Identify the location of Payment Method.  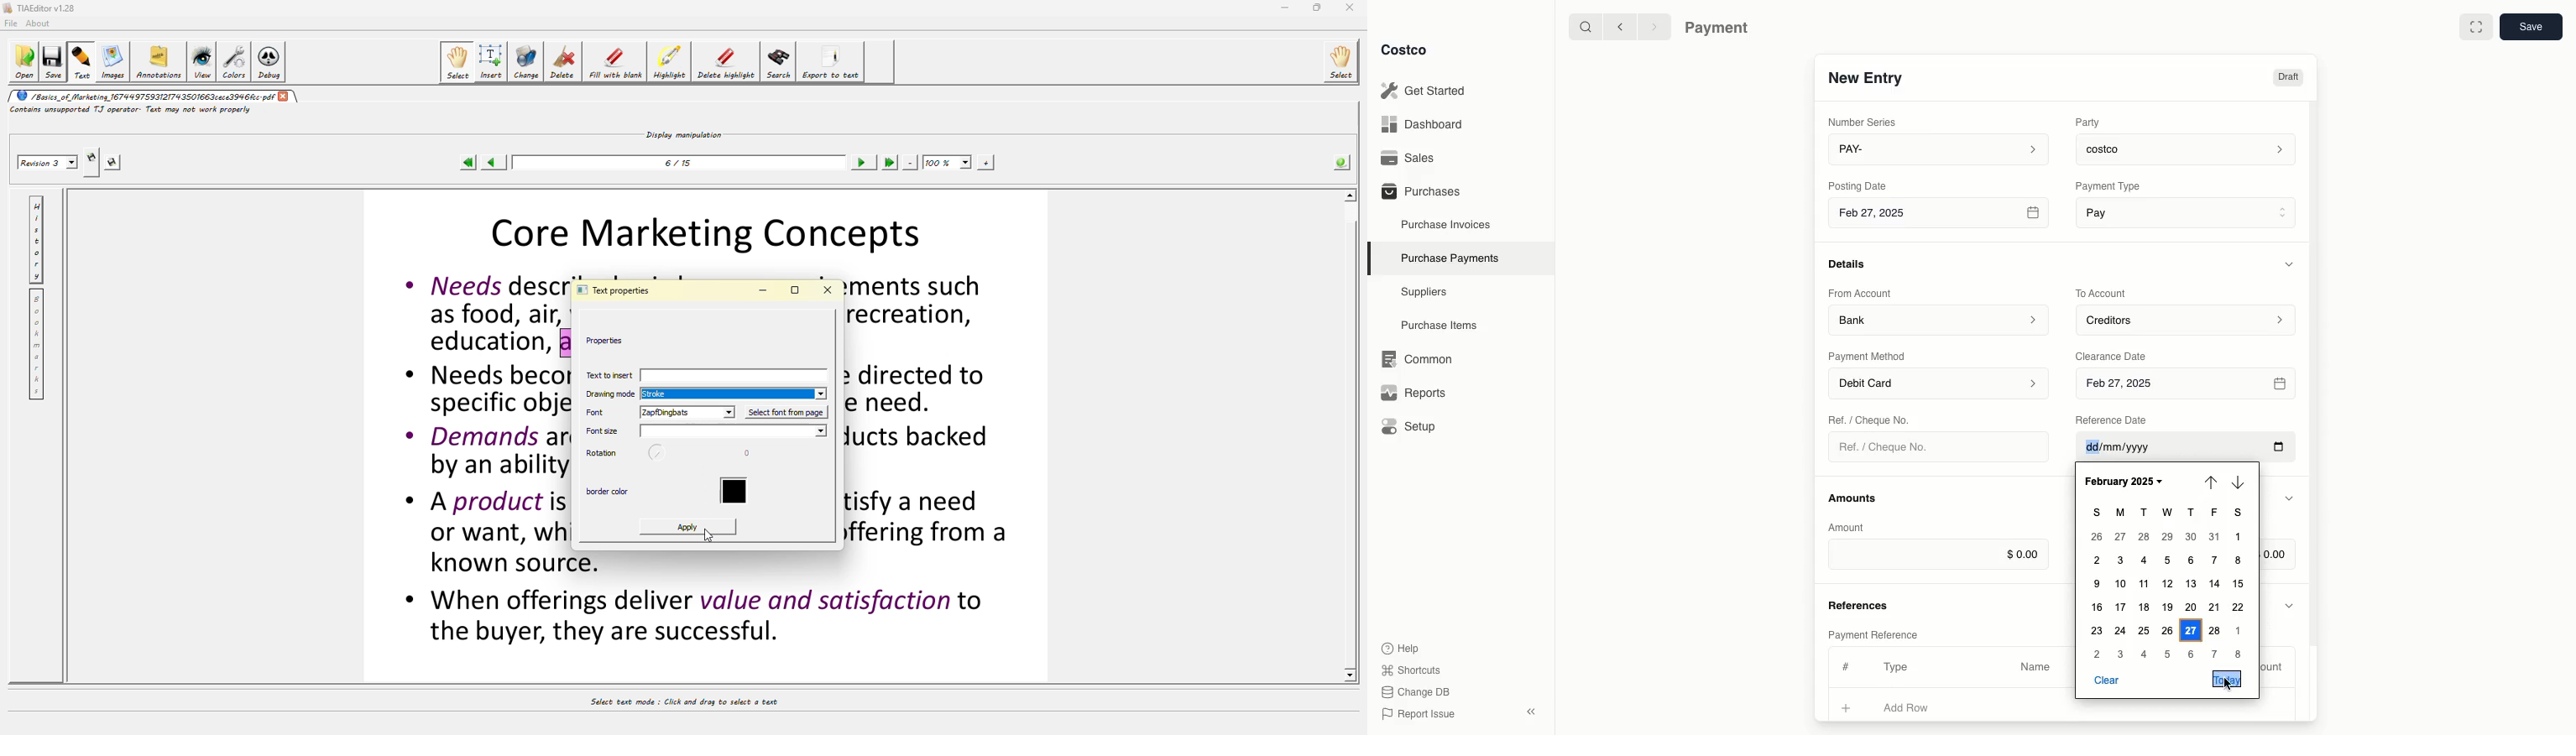
(1868, 356).